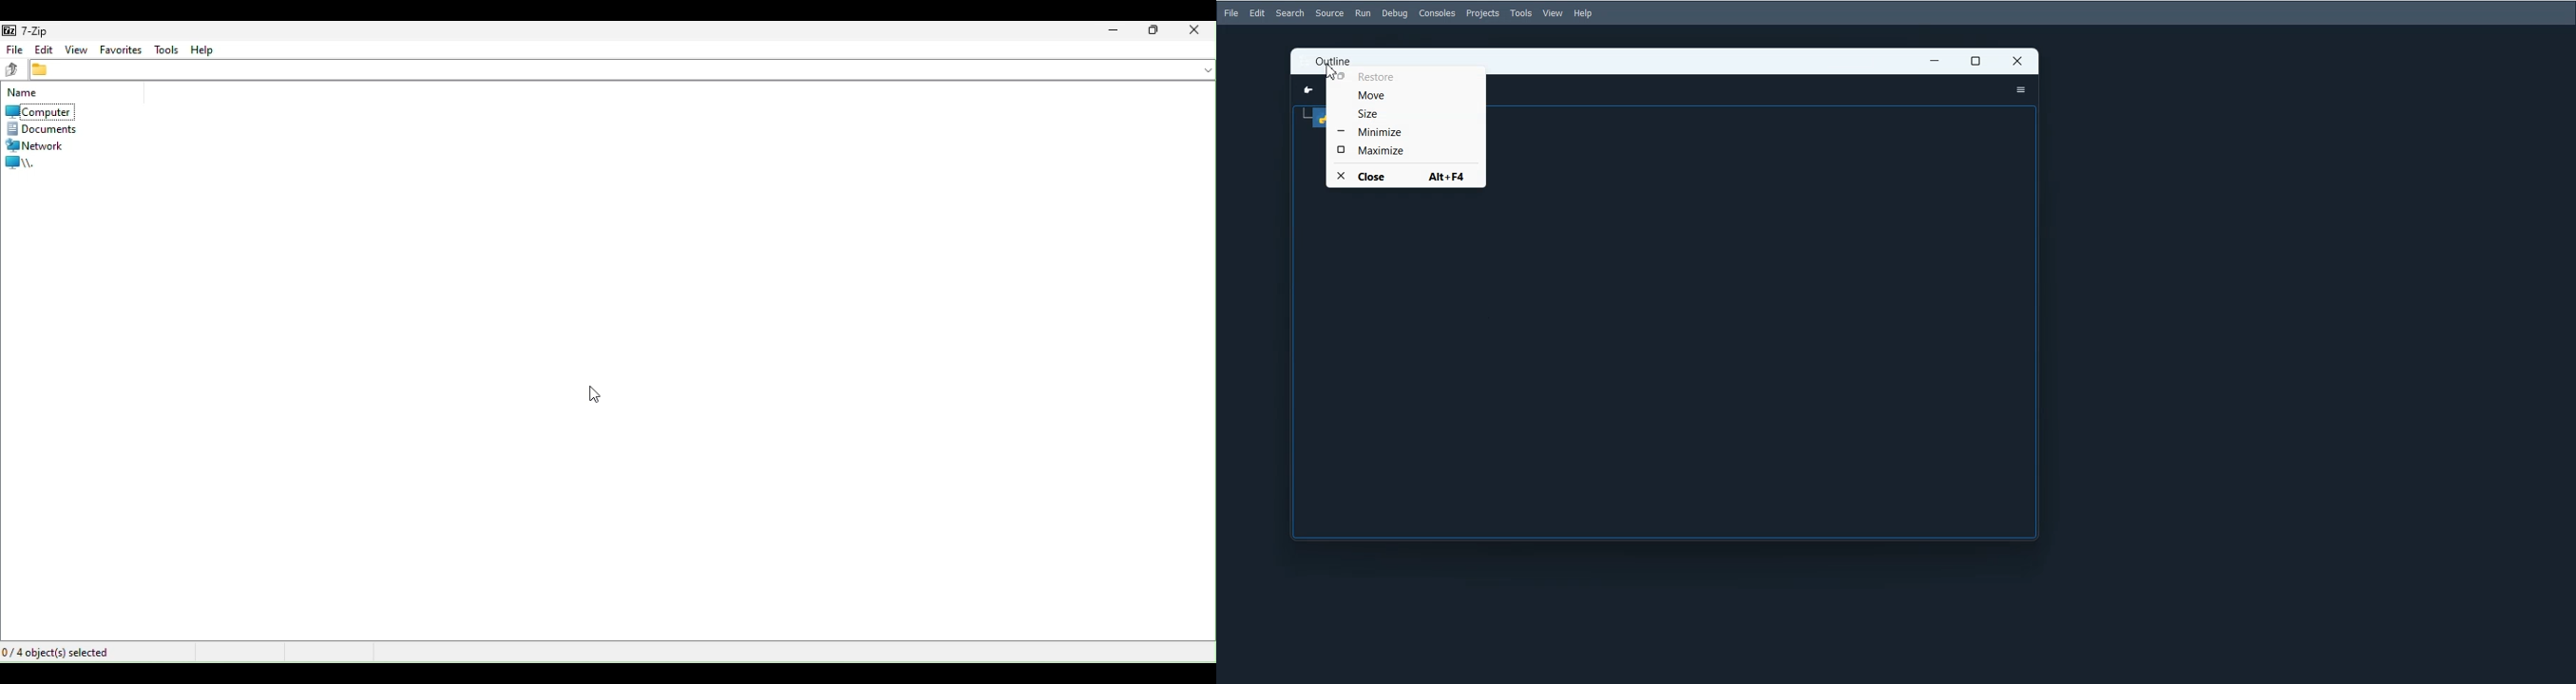 The width and height of the screenshot is (2576, 700). What do you see at coordinates (1407, 113) in the screenshot?
I see `Size` at bounding box center [1407, 113].